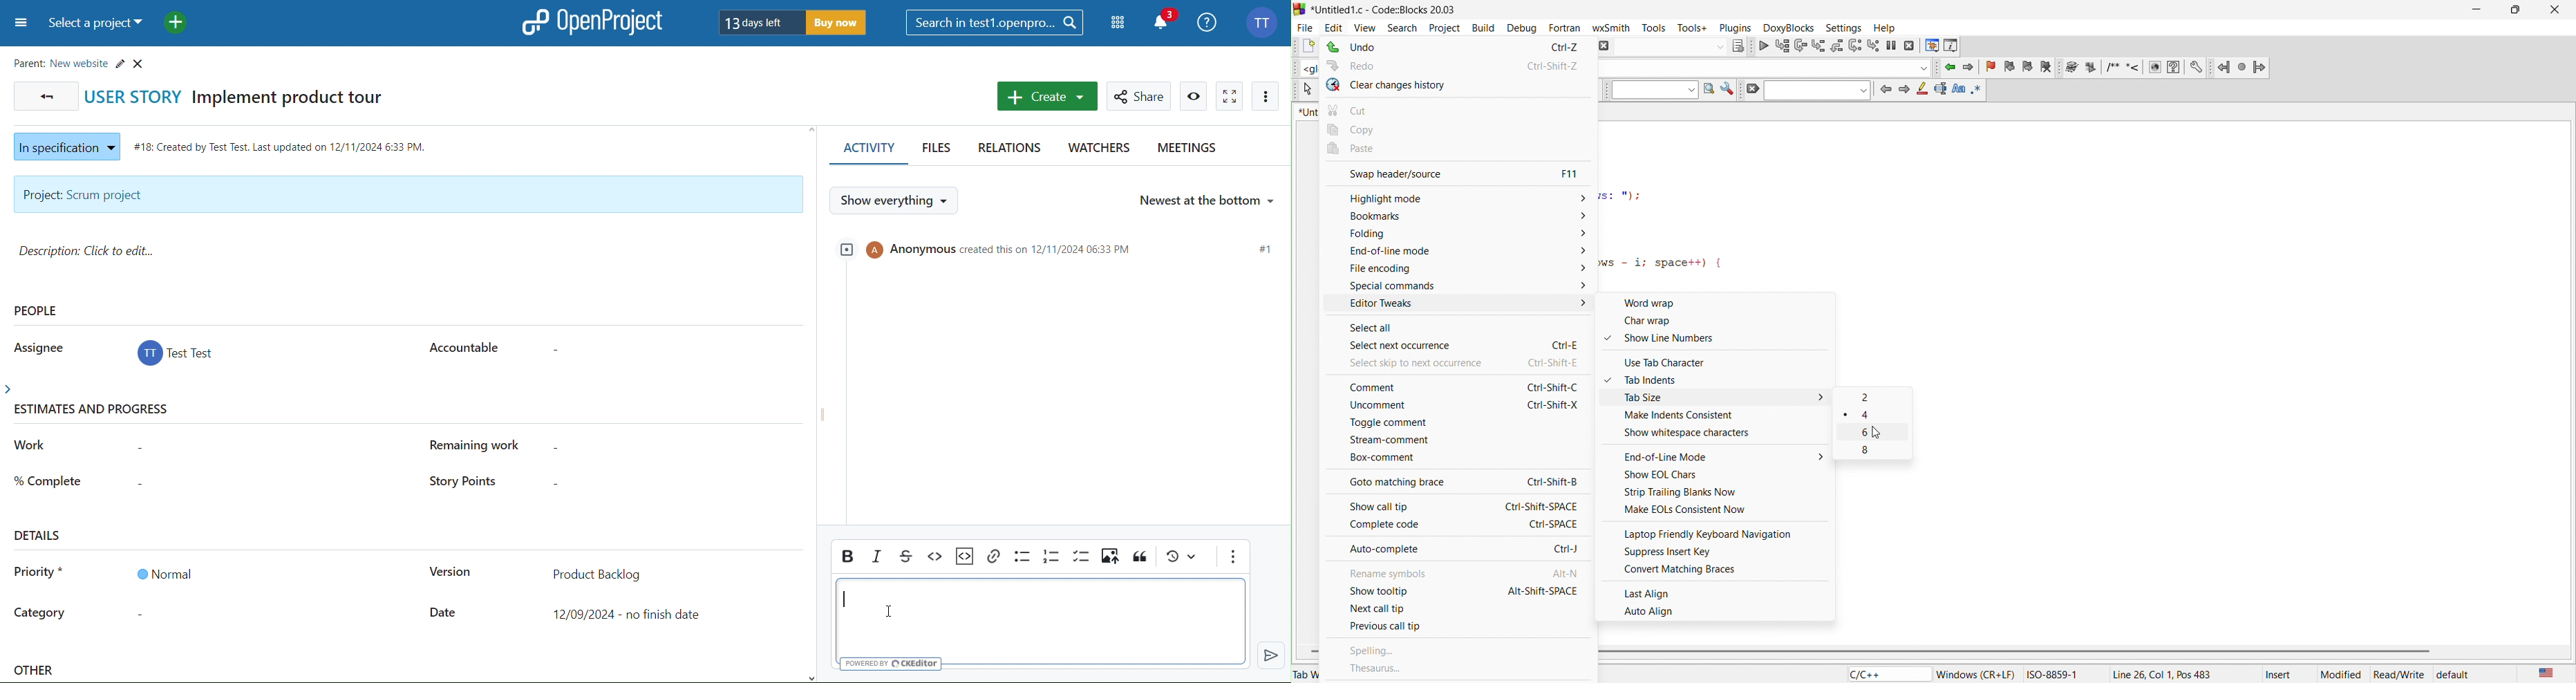 The width and height of the screenshot is (2576, 700). Describe the element at coordinates (283, 144) in the screenshot. I see `Created by date time` at that location.